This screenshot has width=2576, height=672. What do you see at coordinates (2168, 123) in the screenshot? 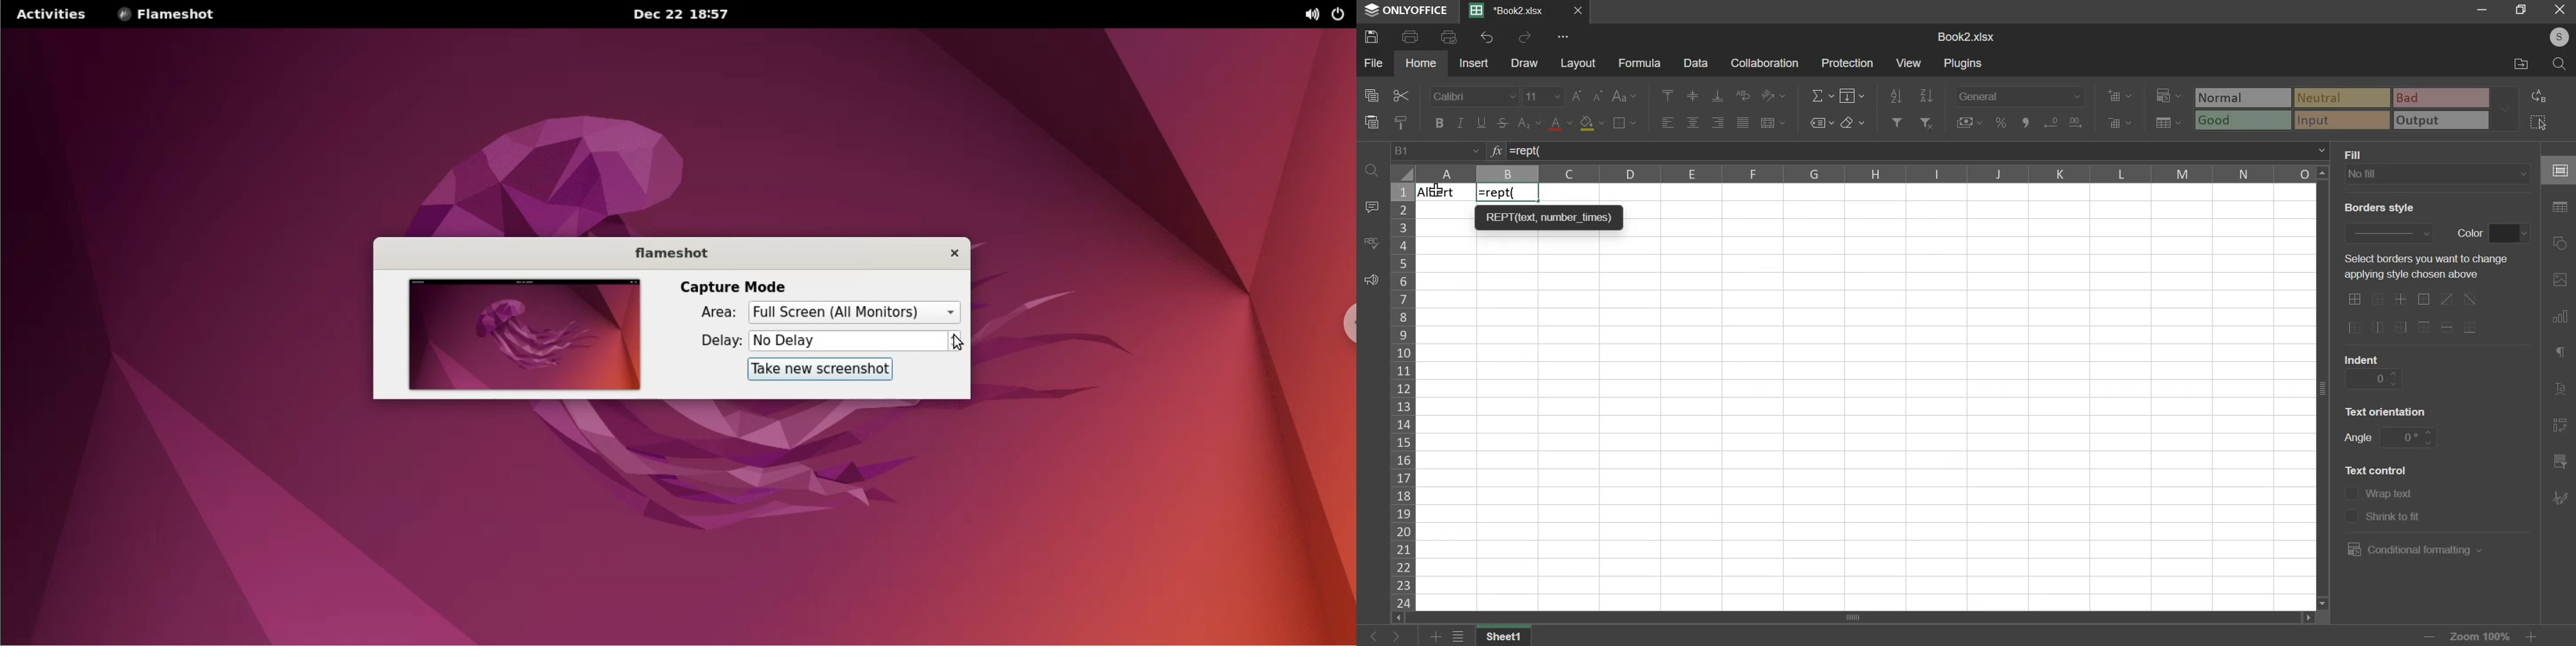
I see `save as table` at bounding box center [2168, 123].